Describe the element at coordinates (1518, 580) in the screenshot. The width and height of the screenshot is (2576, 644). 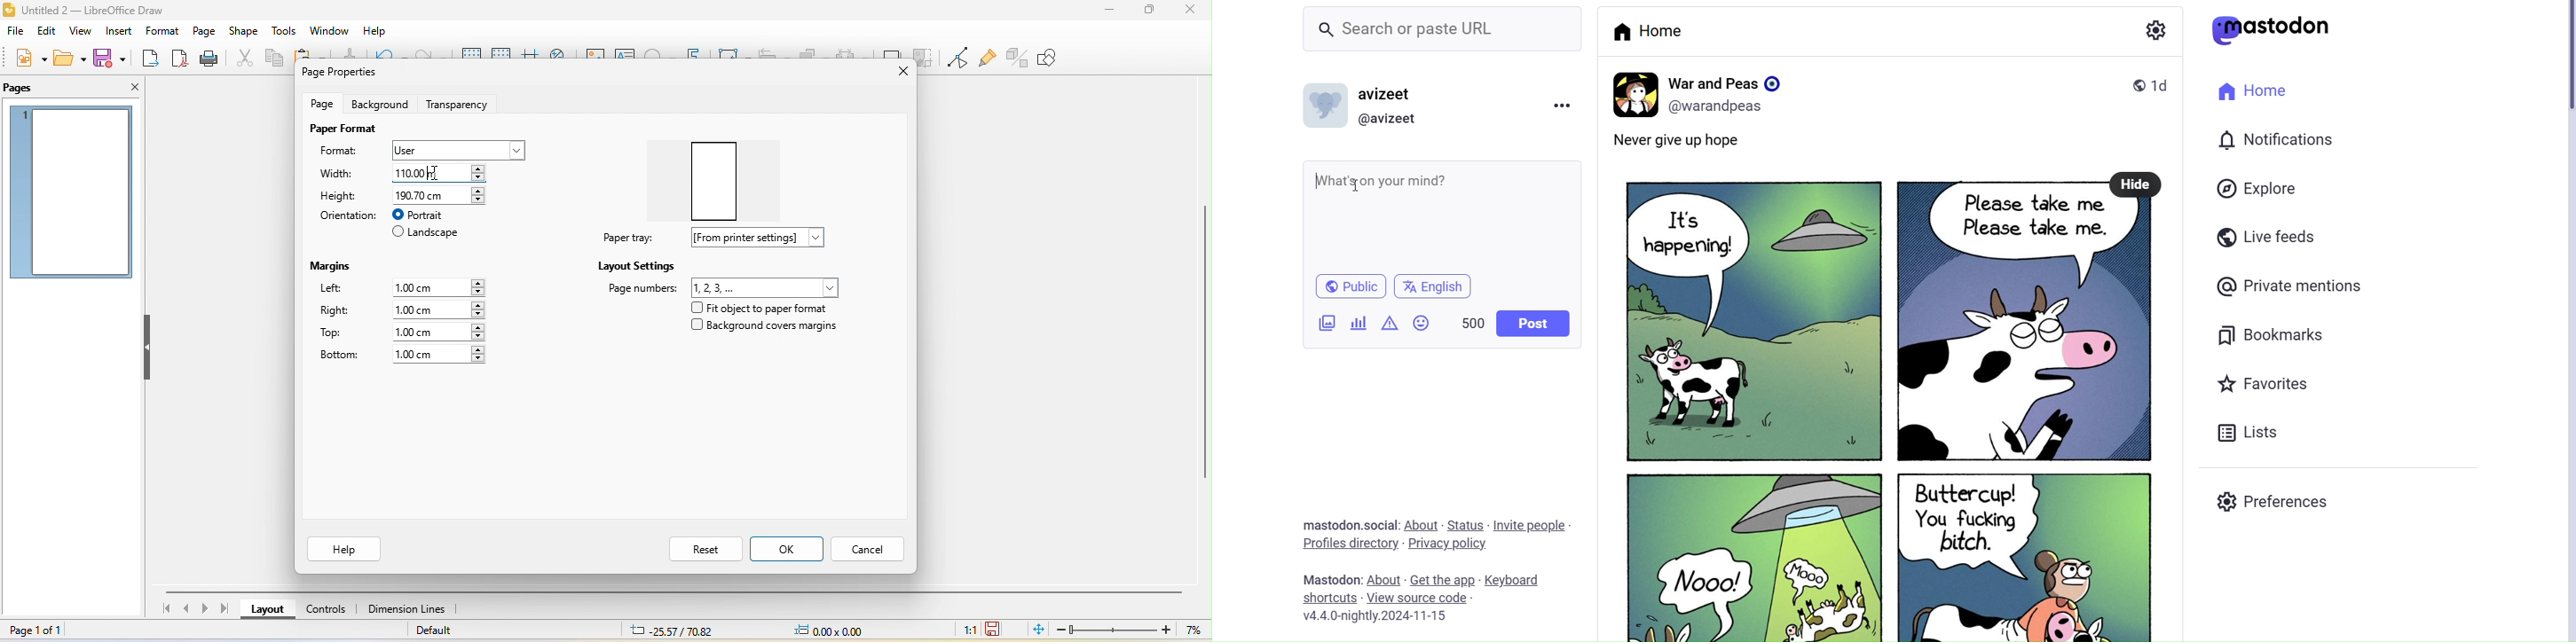
I see `keyboard` at that location.